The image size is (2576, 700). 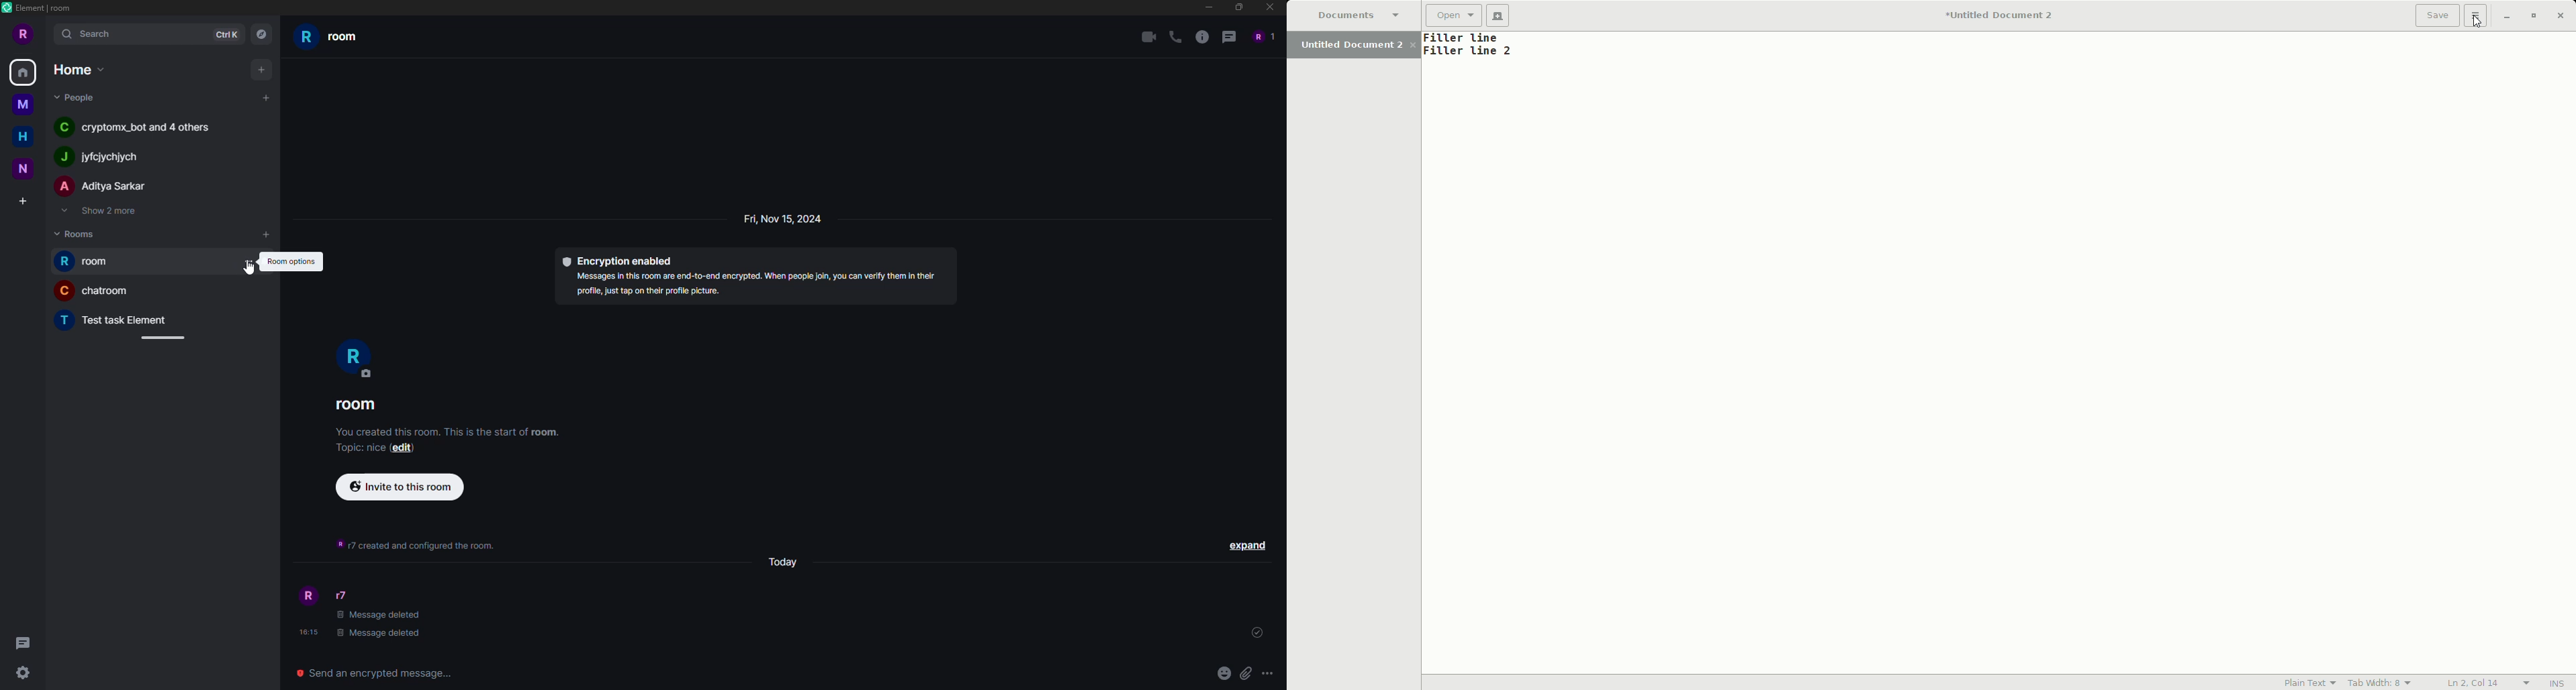 I want to click on home, so click(x=25, y=73).